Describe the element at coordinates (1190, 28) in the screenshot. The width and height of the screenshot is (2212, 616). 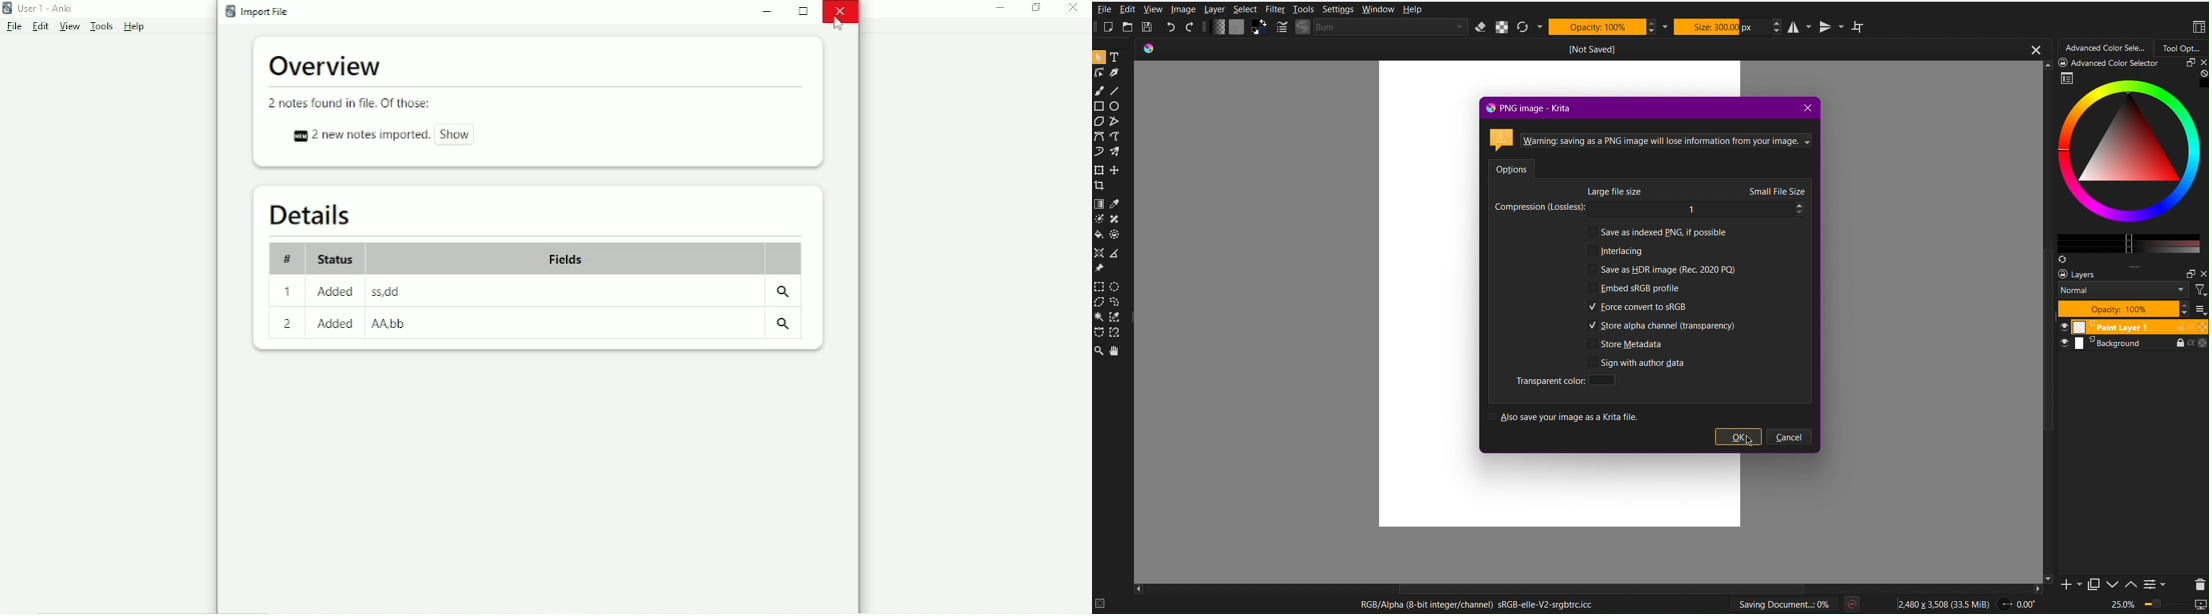
I see `Redo` at that location.